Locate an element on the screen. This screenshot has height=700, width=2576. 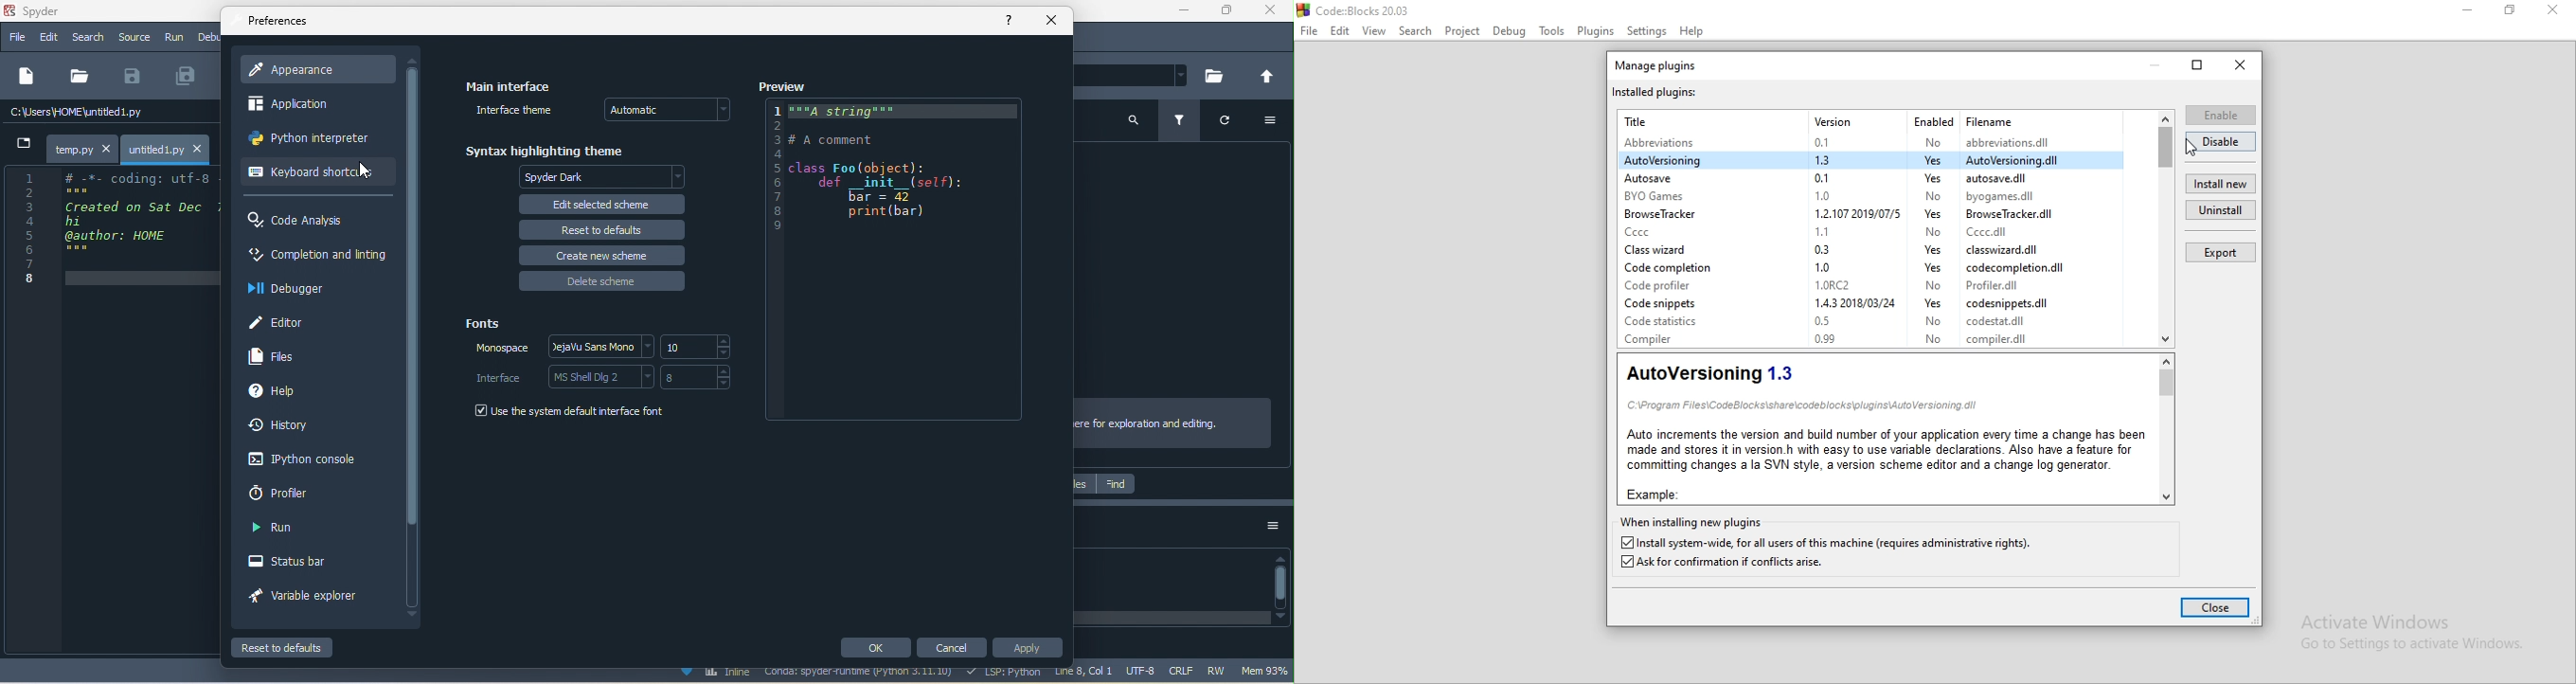
option is located at coordinates (1272, 531).